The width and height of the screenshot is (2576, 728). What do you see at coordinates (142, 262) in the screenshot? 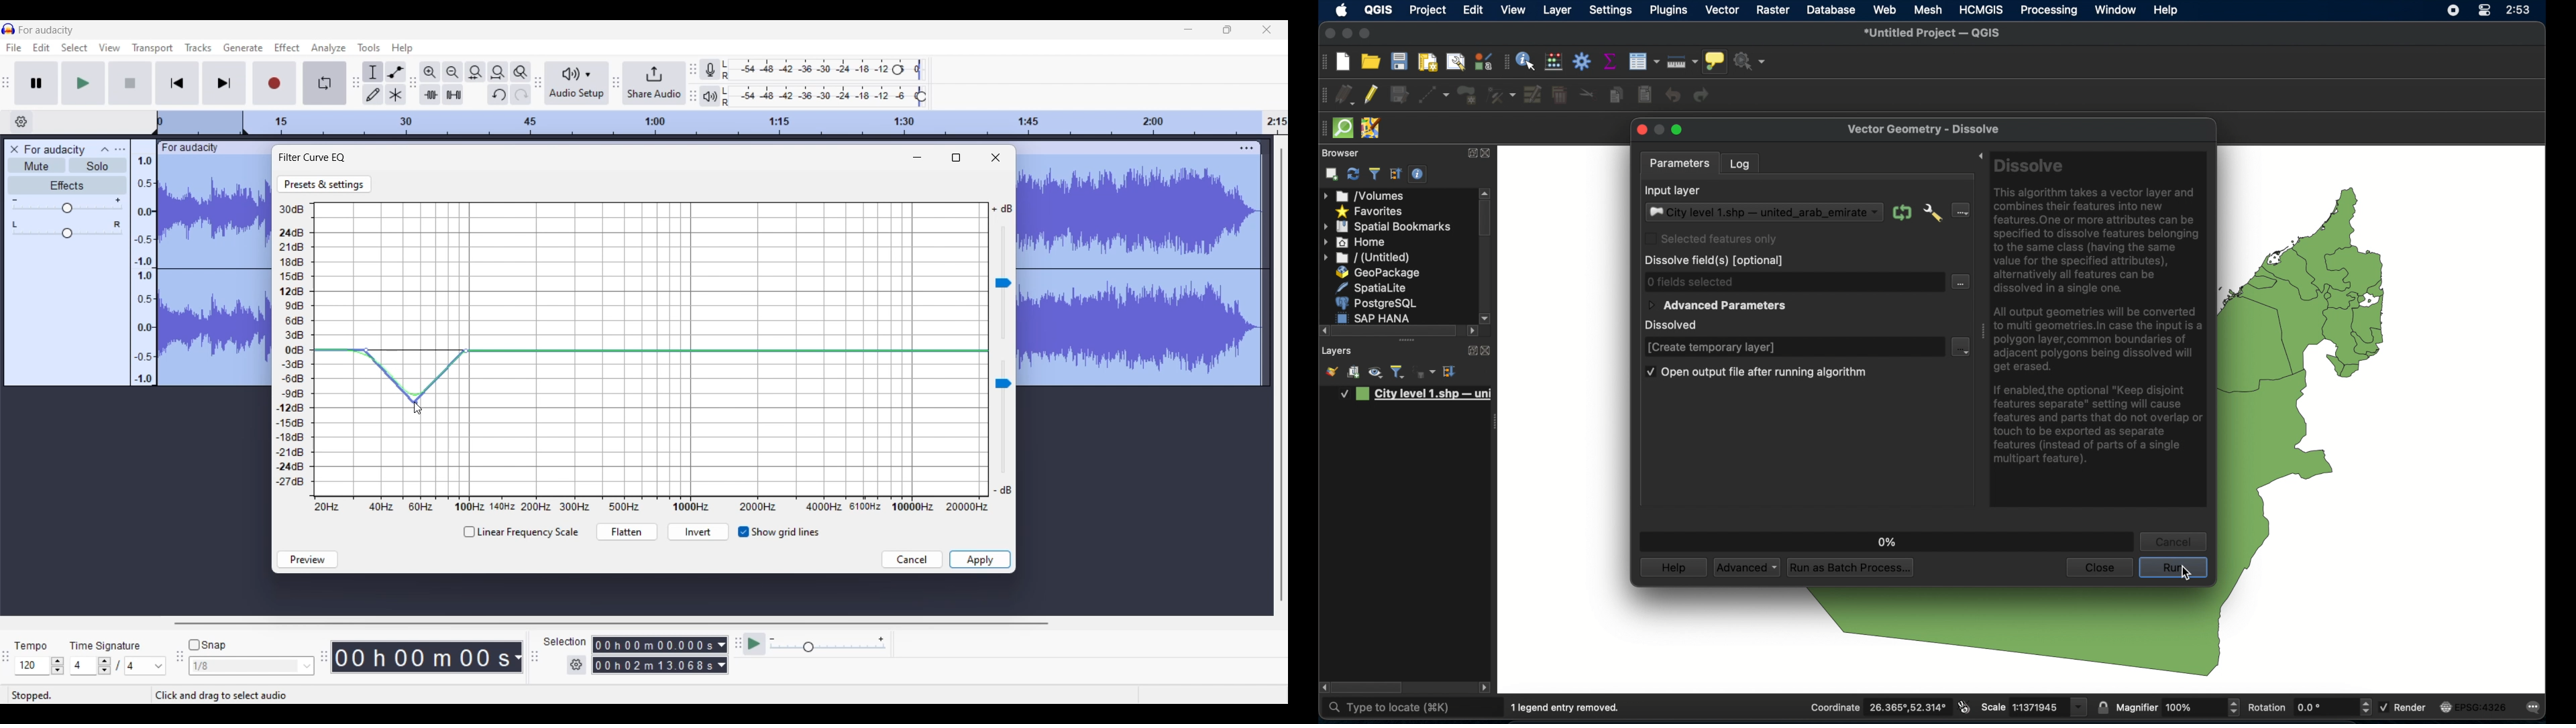
I see `Scale to measure audio` at bounding box center [142, 262].